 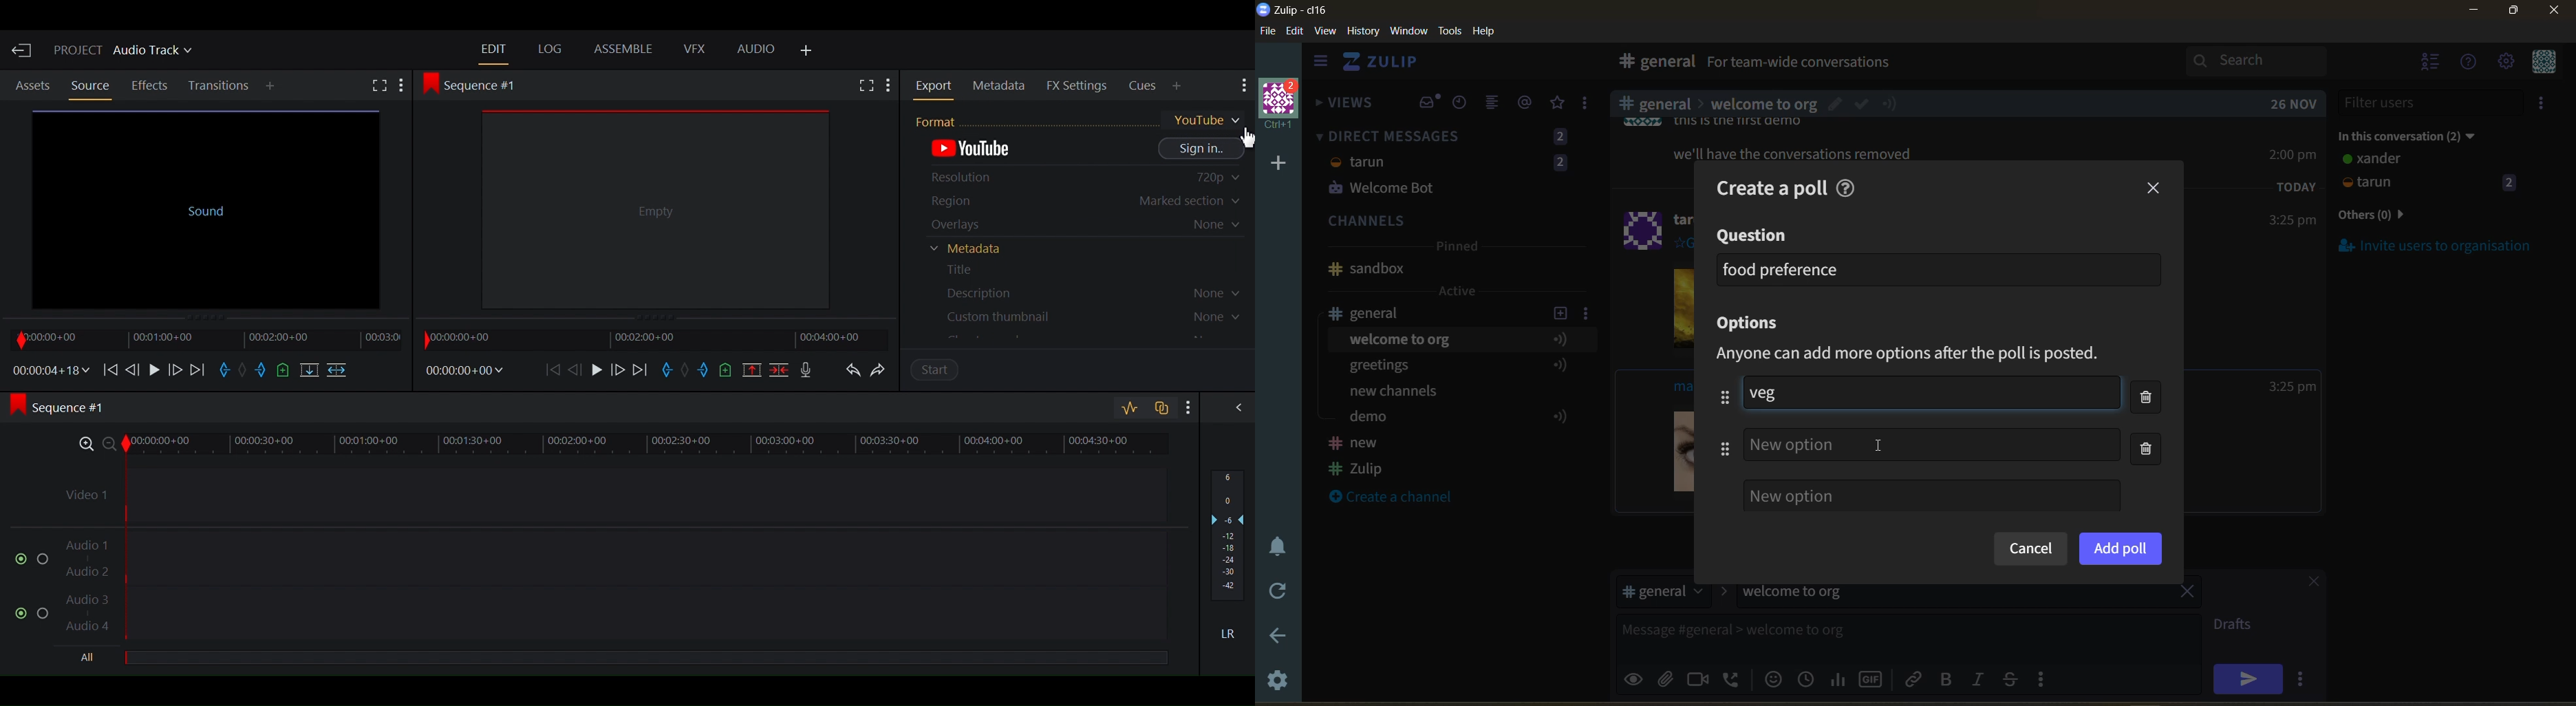 What do you see at coordinates (1839, 678) in the screenshot?
I see `poll` at bounding box center [1839, 678].